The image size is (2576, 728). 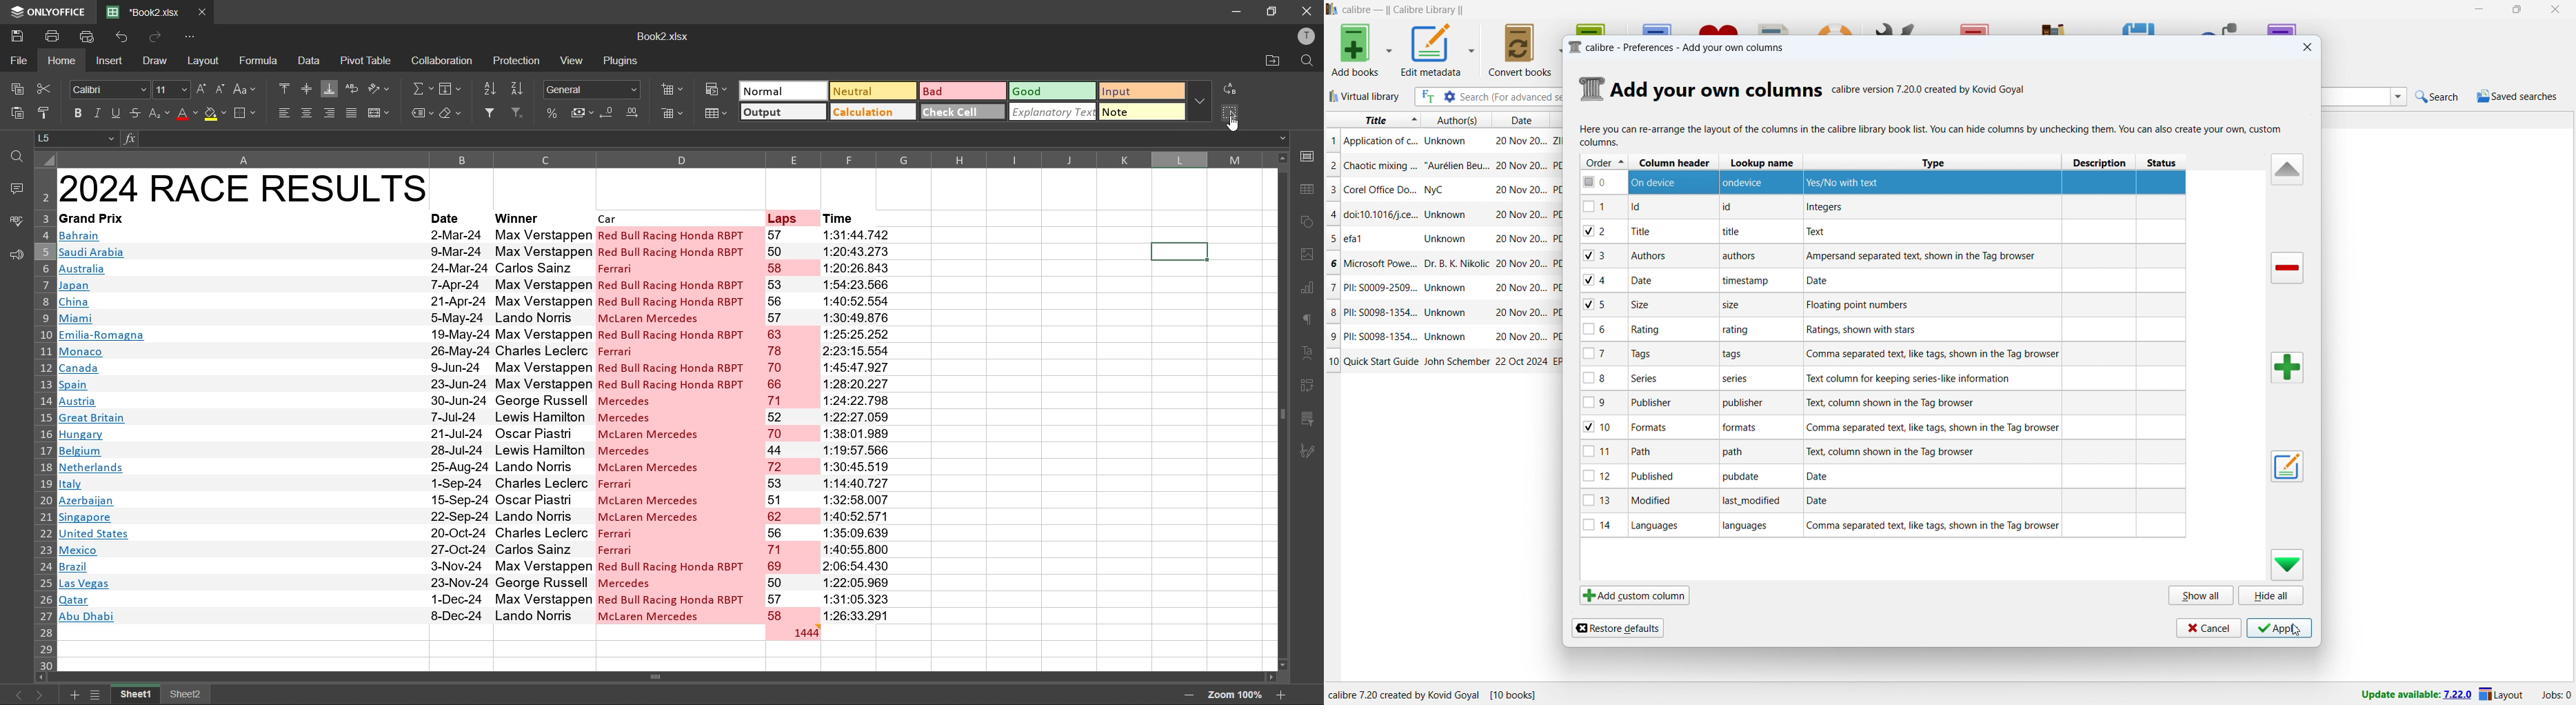 I want to click on format as table, so click(x=717, y=115).